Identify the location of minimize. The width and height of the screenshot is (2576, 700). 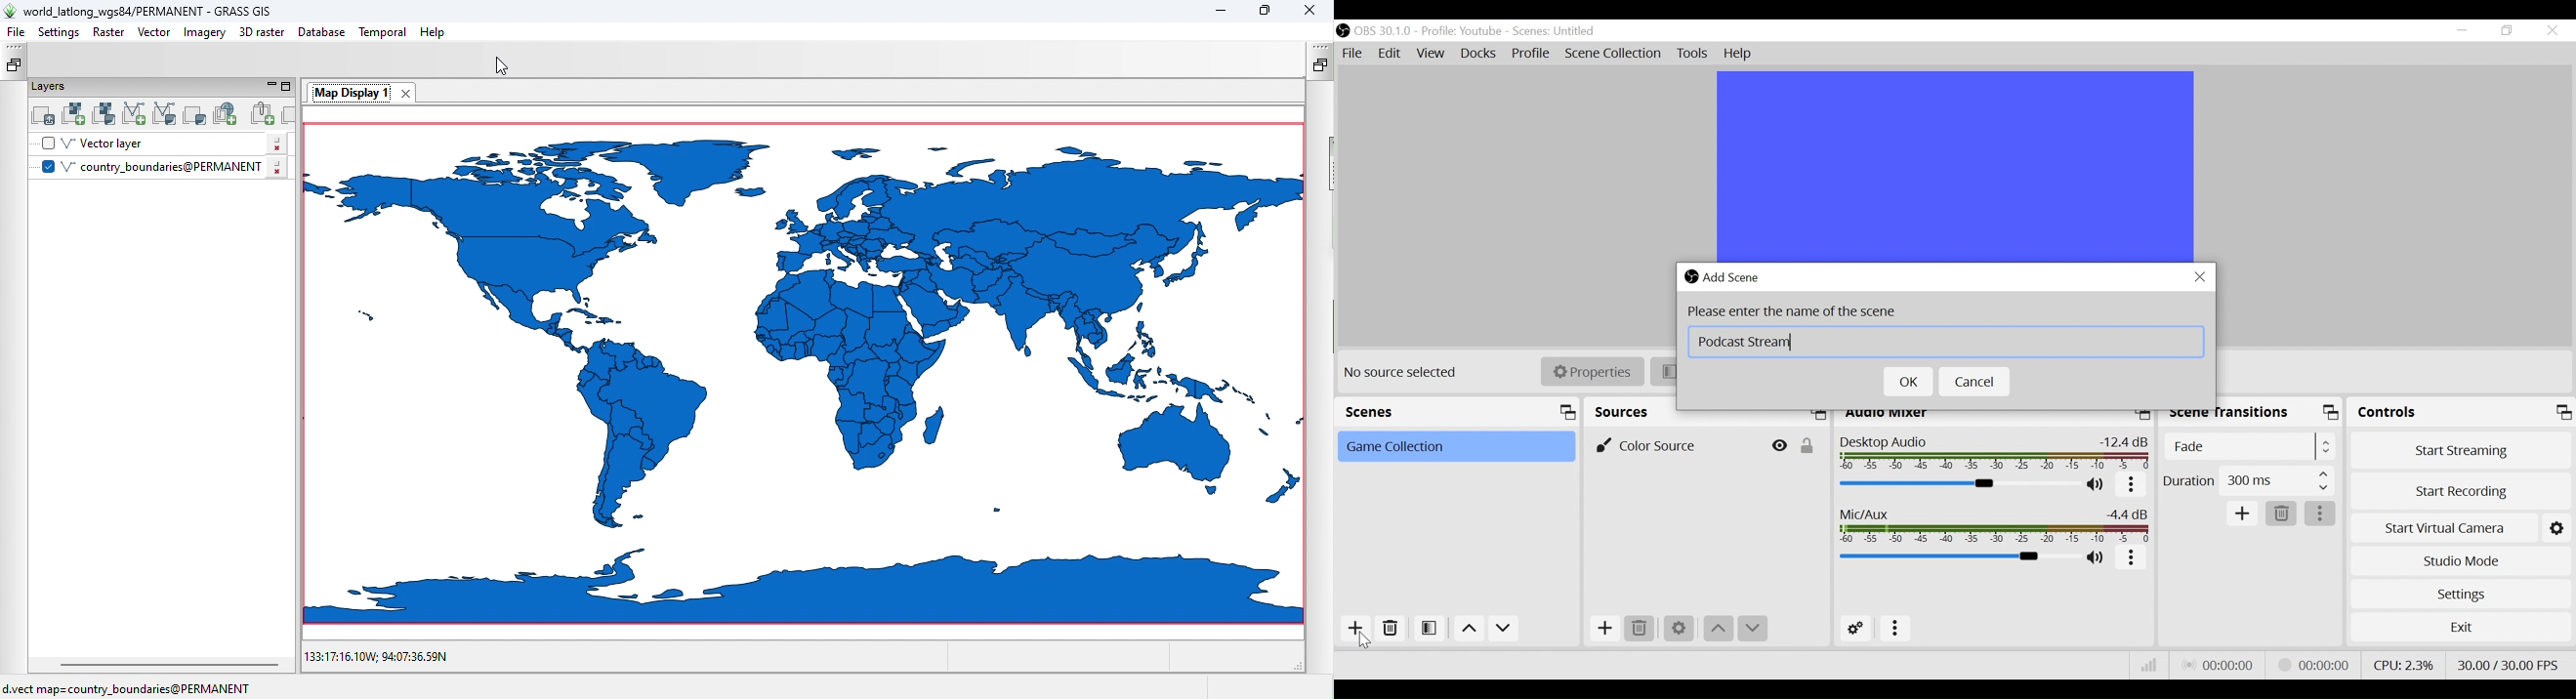
(2462, 30).